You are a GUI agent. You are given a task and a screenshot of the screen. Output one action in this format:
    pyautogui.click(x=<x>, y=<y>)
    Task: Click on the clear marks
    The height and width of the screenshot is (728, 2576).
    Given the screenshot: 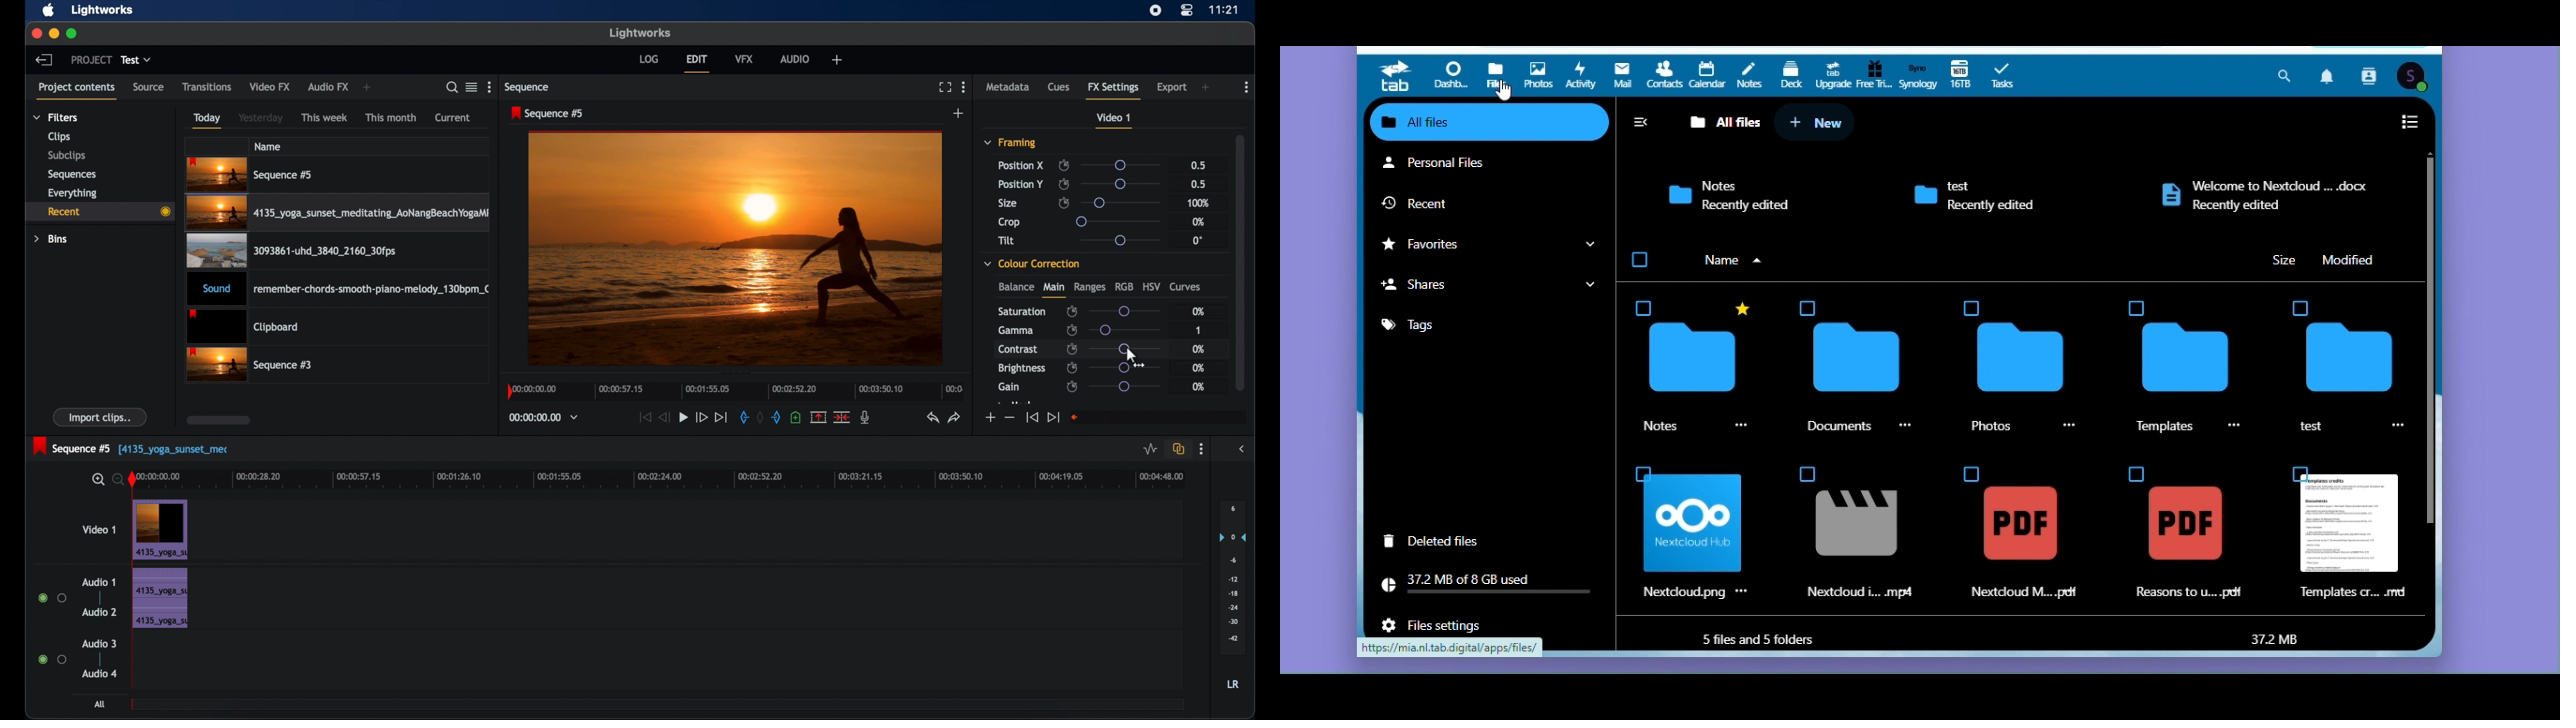 What is the action you would take?
    pyautogui.click(x=760, y=418)
    